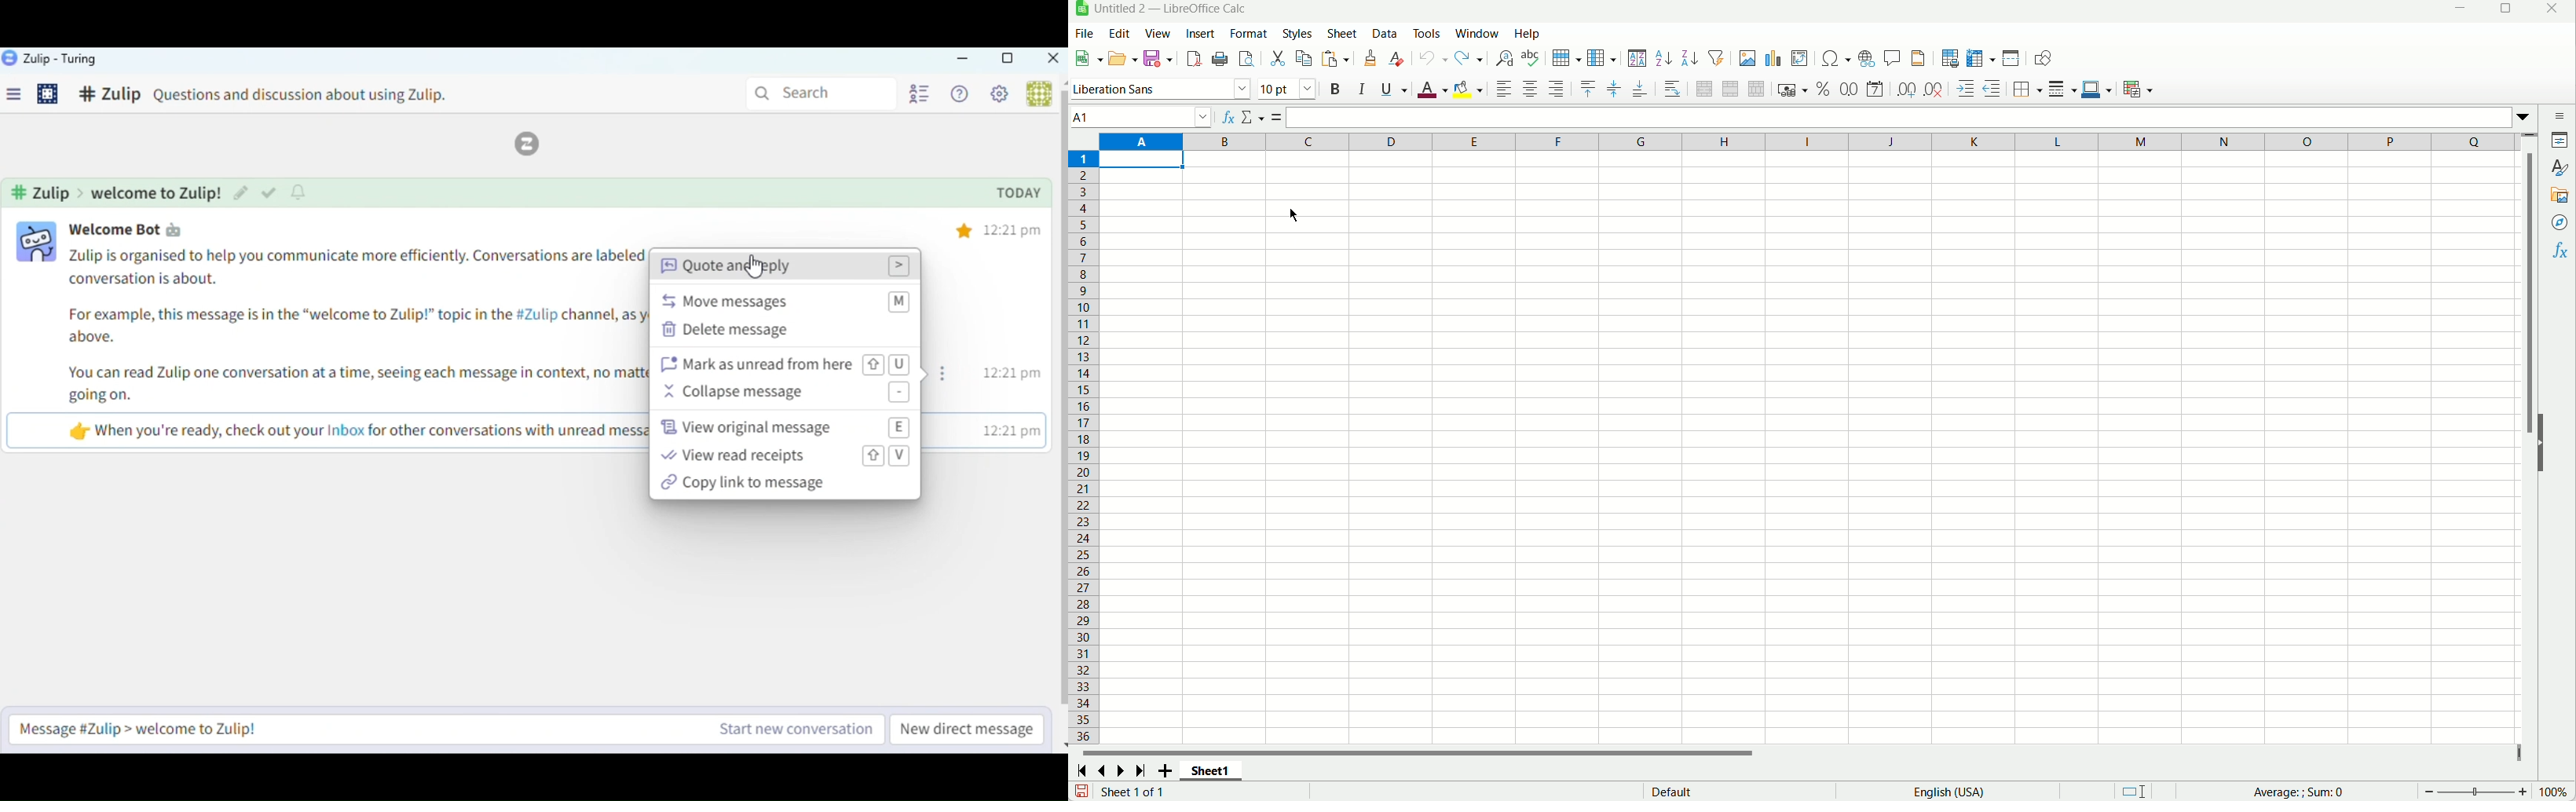 The width and height of the screenshot is (2576, 812). Describe the element at coordinates (1601, 58) in the screenshot. I see `Column` at that location.